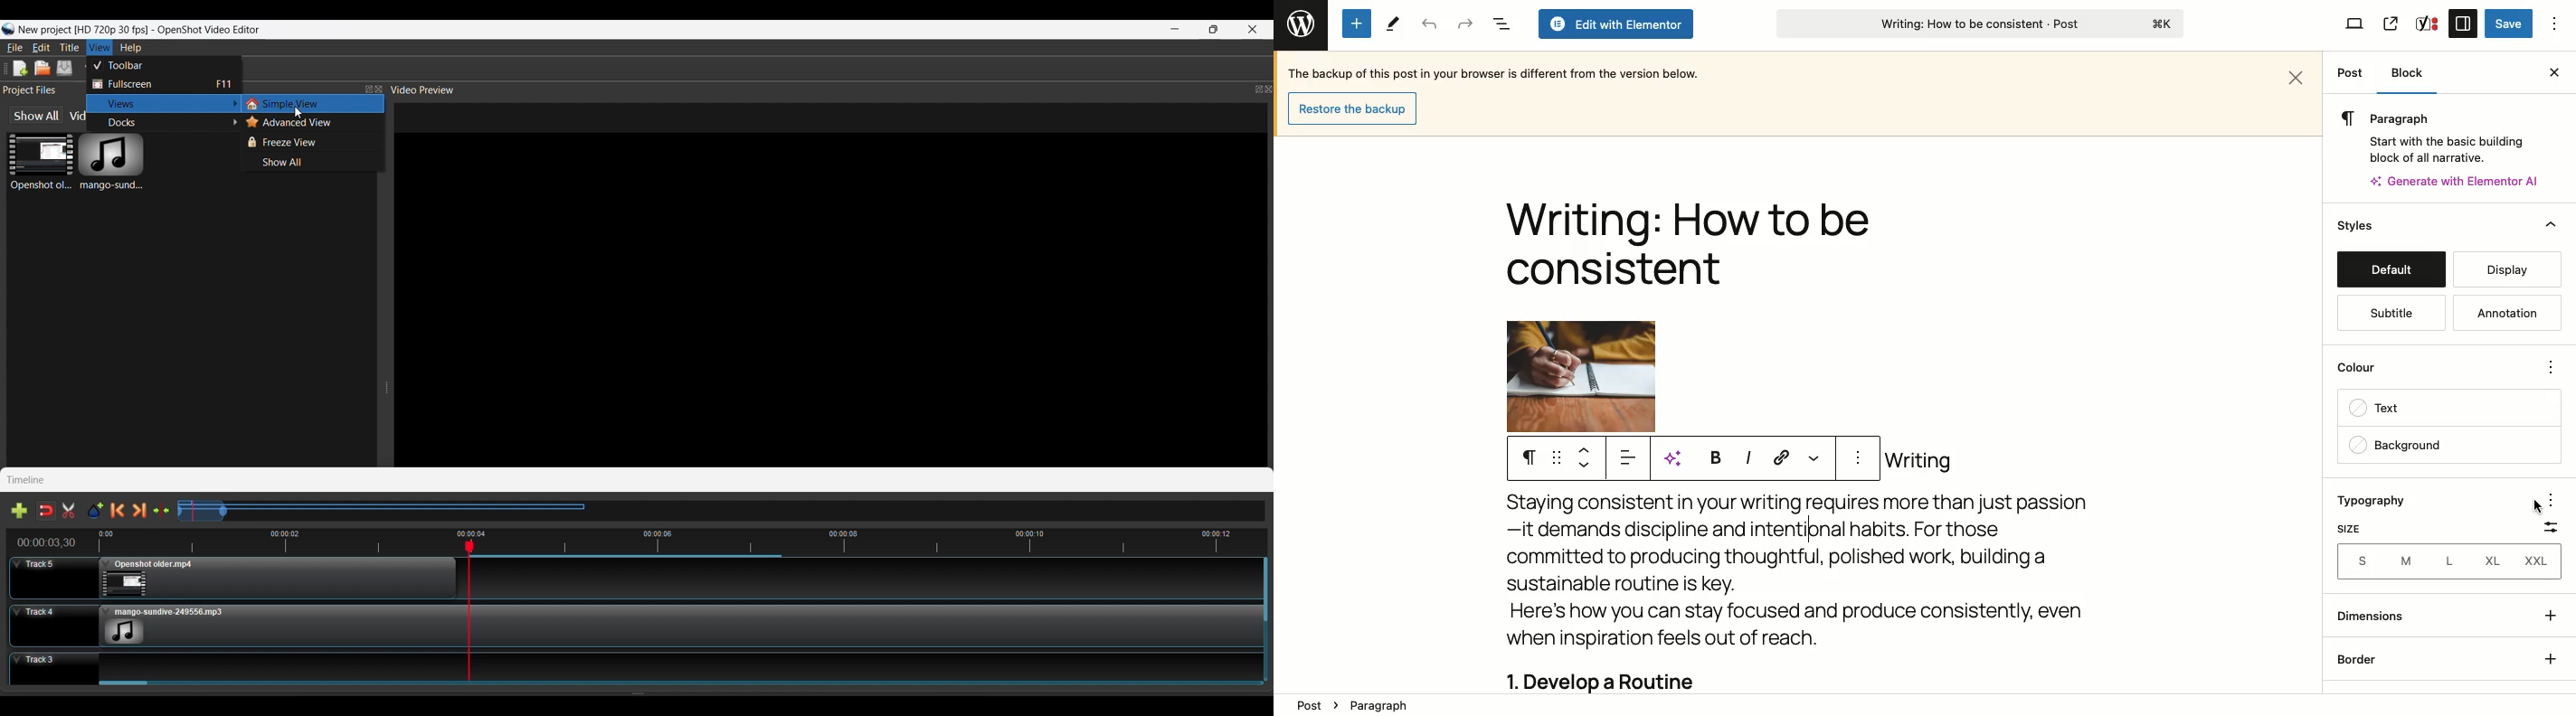 This screenshot has width=2576, height=728. I want to click on New Project , so click(21, 68).